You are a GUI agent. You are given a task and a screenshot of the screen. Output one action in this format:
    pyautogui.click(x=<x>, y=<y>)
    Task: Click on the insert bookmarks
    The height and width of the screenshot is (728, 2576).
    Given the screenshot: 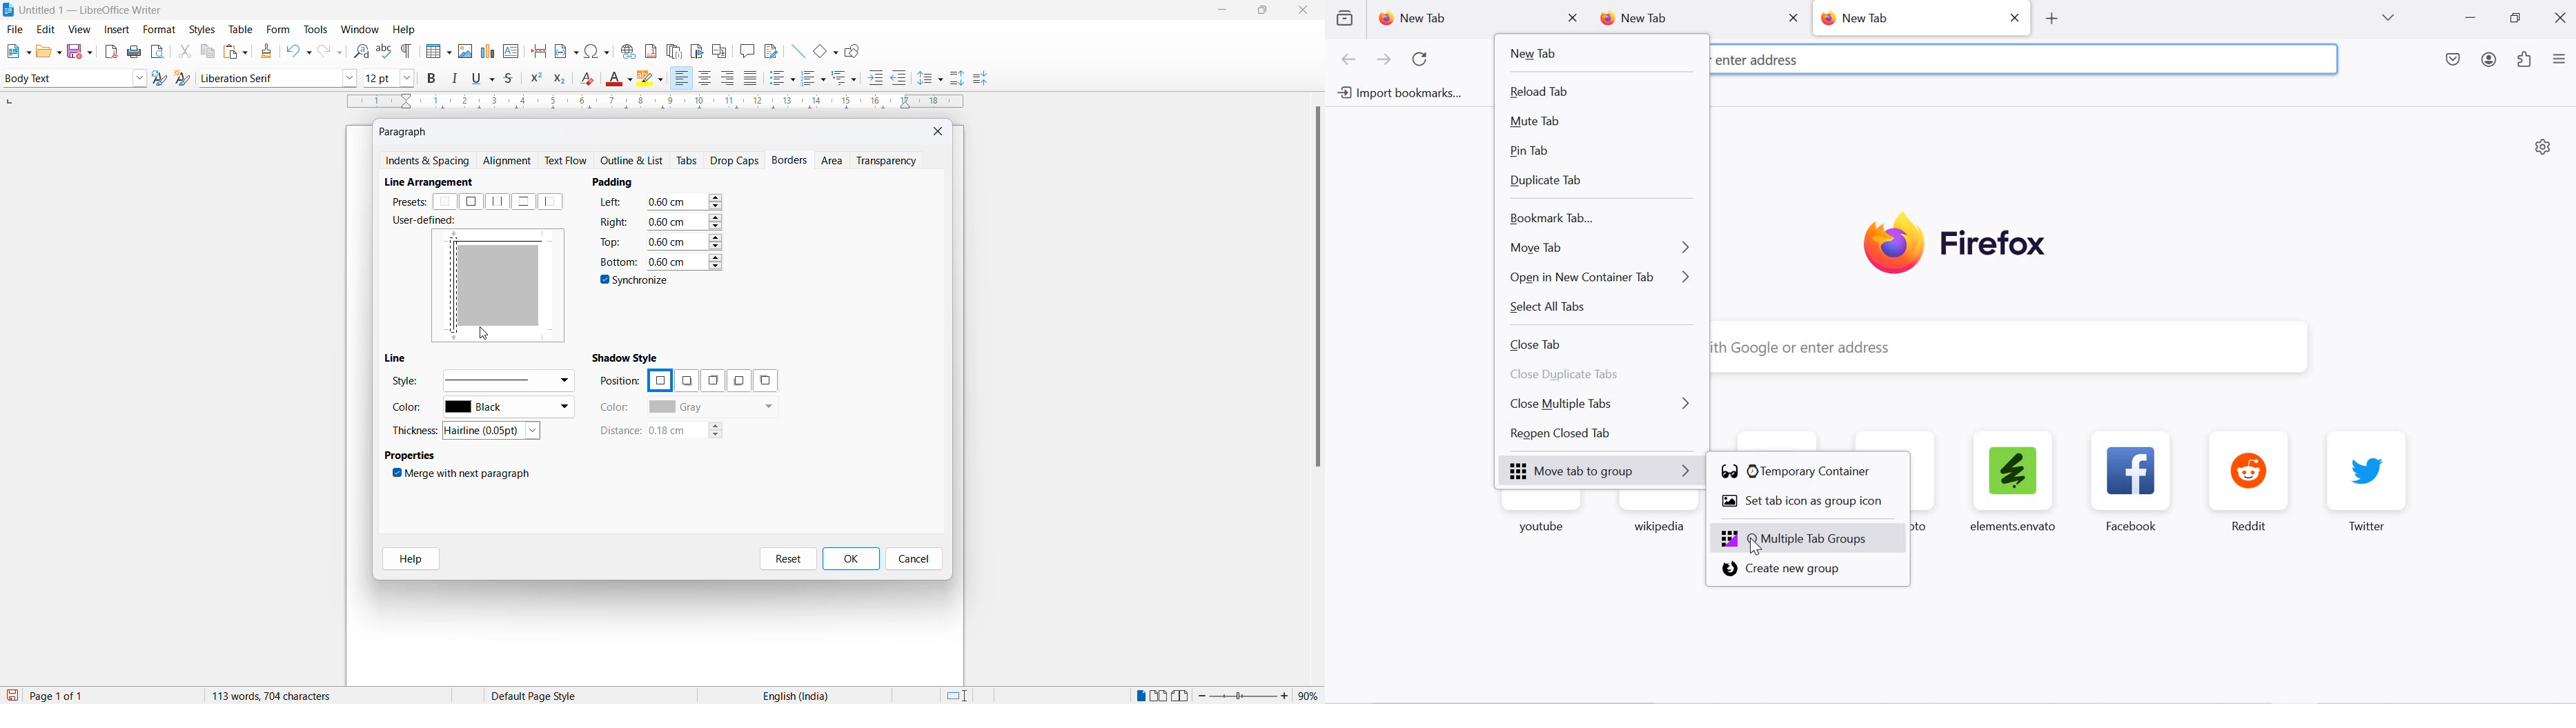 What is the action you would take?
    pyautogui.click(x=696, y=49)
    